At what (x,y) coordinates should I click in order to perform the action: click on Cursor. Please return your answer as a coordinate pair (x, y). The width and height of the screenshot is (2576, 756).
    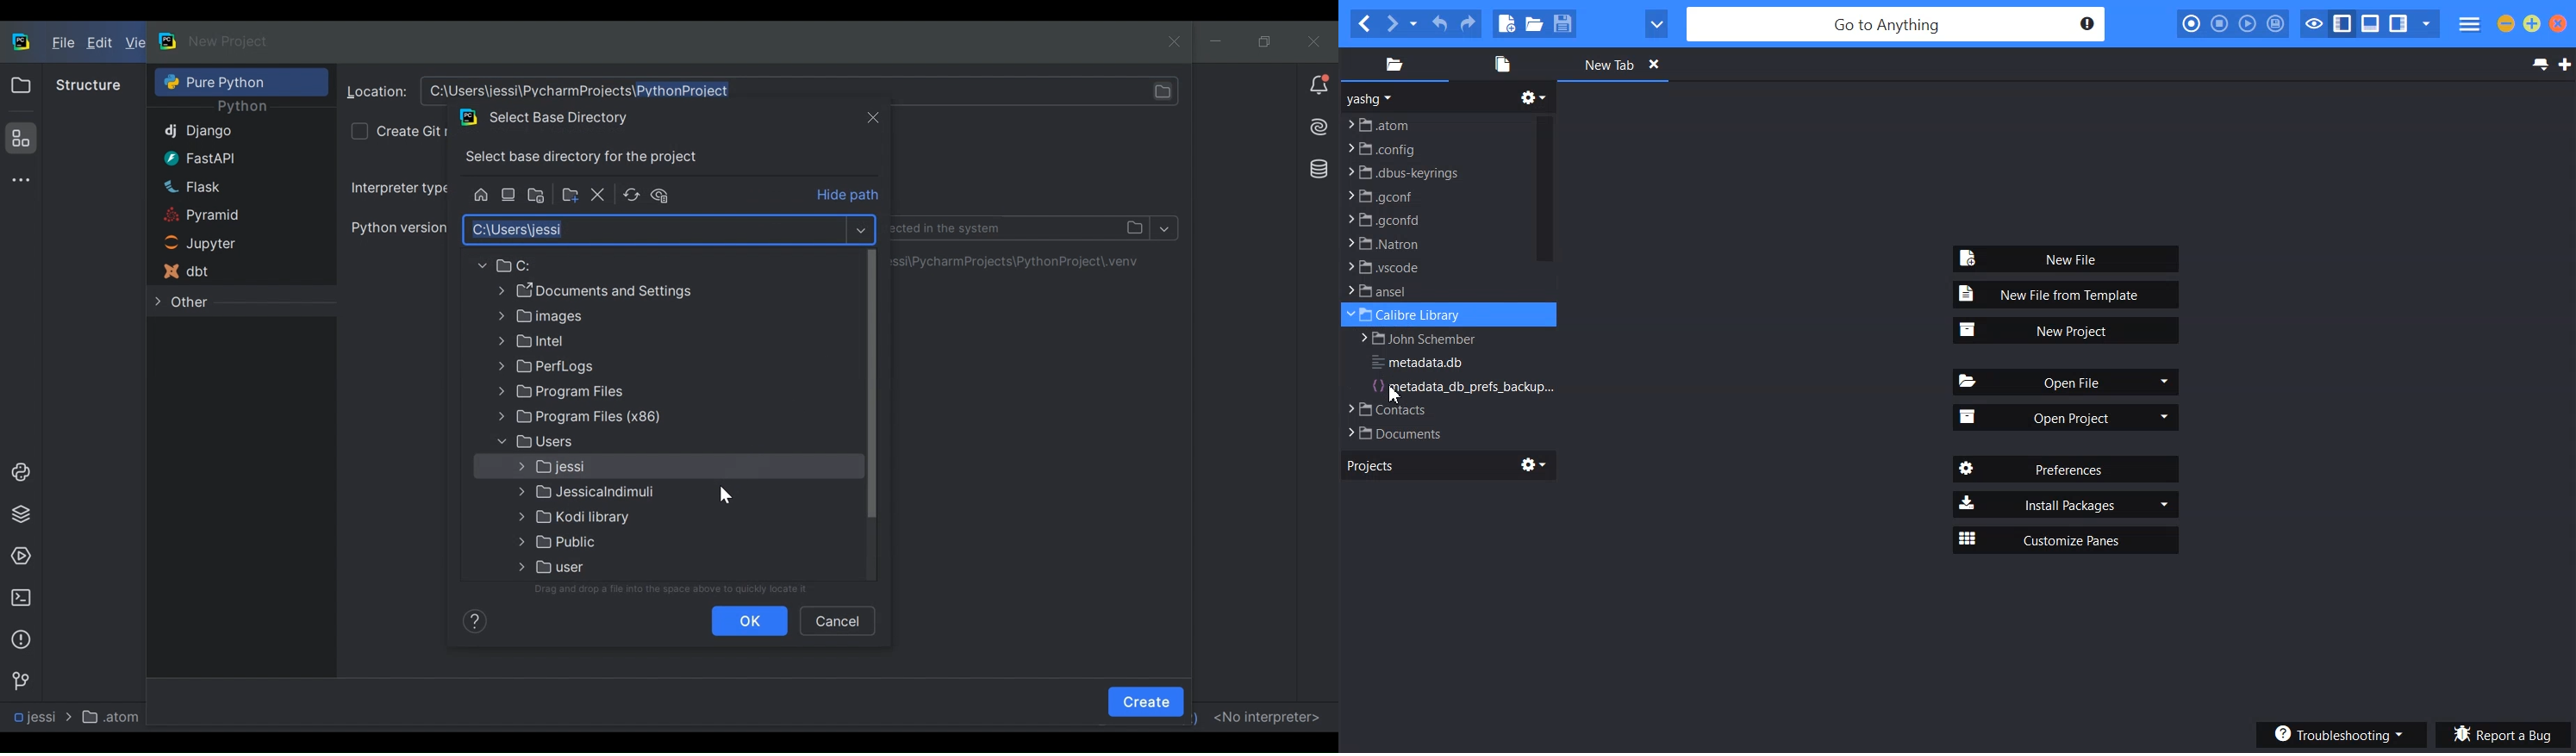
    Looking at the image, I should click on (1396, 395).